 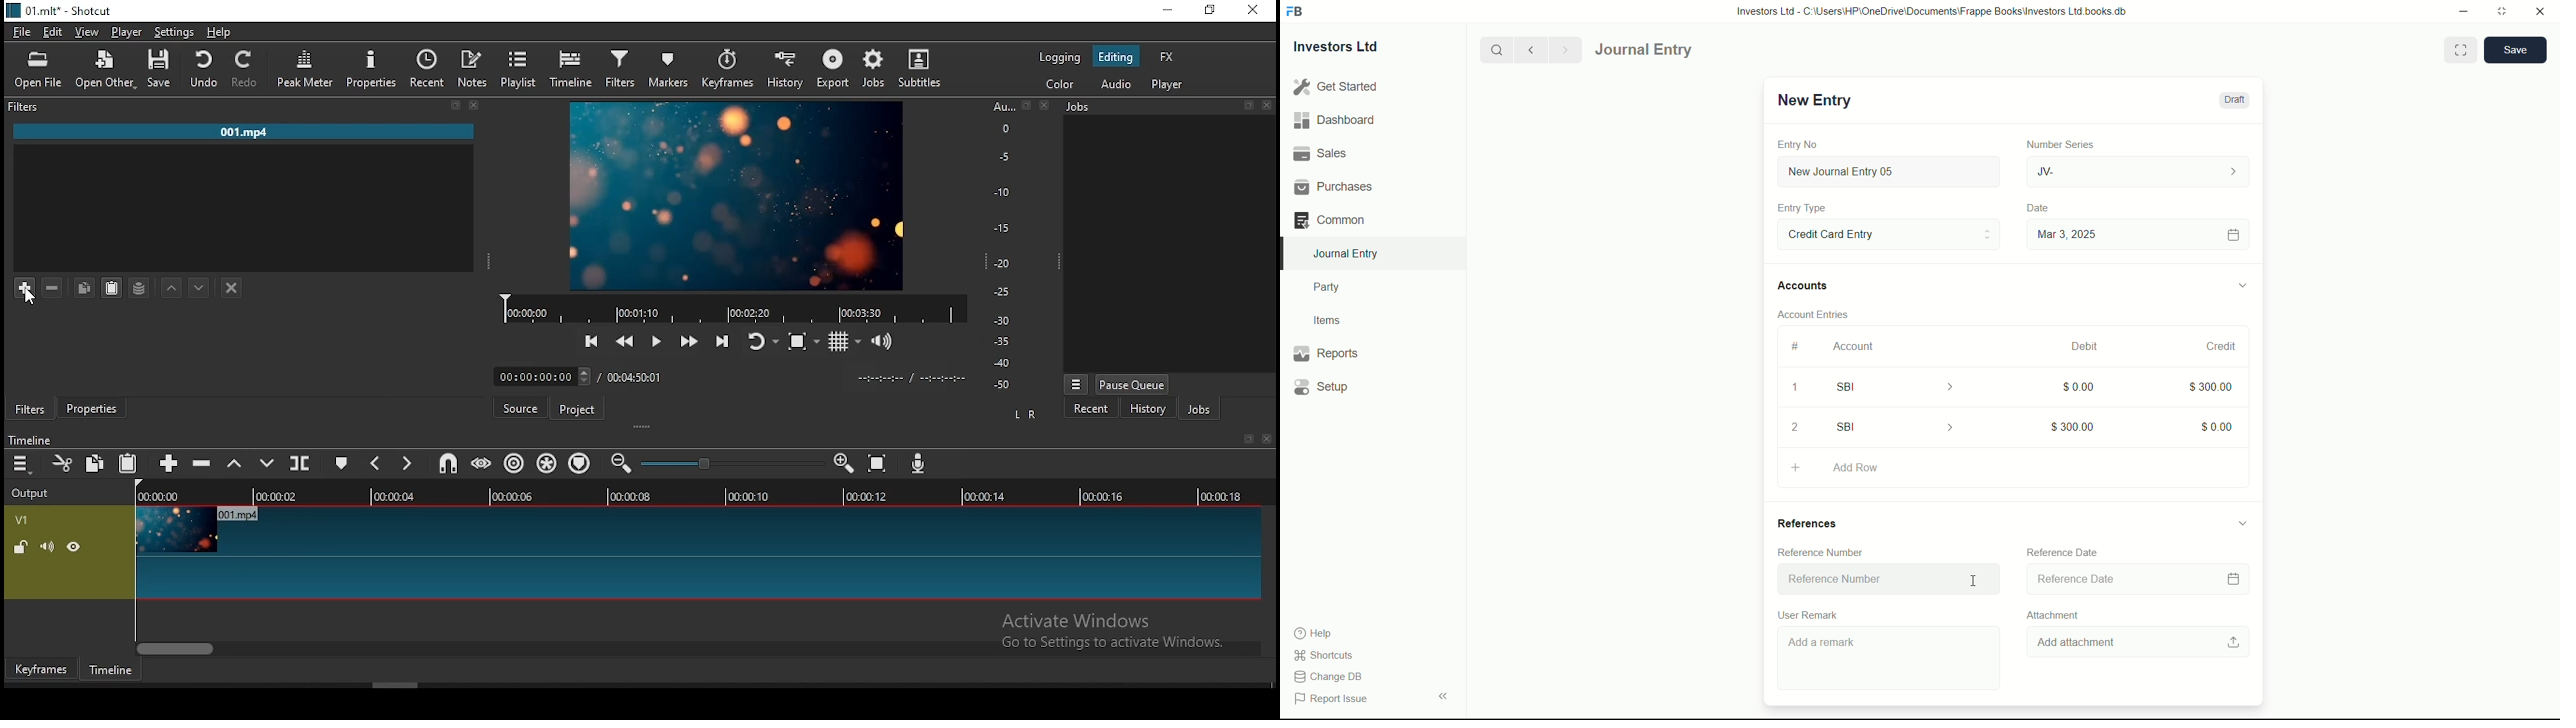 I want to click on FrappeBooks logo, so click(x=1295, y=12).